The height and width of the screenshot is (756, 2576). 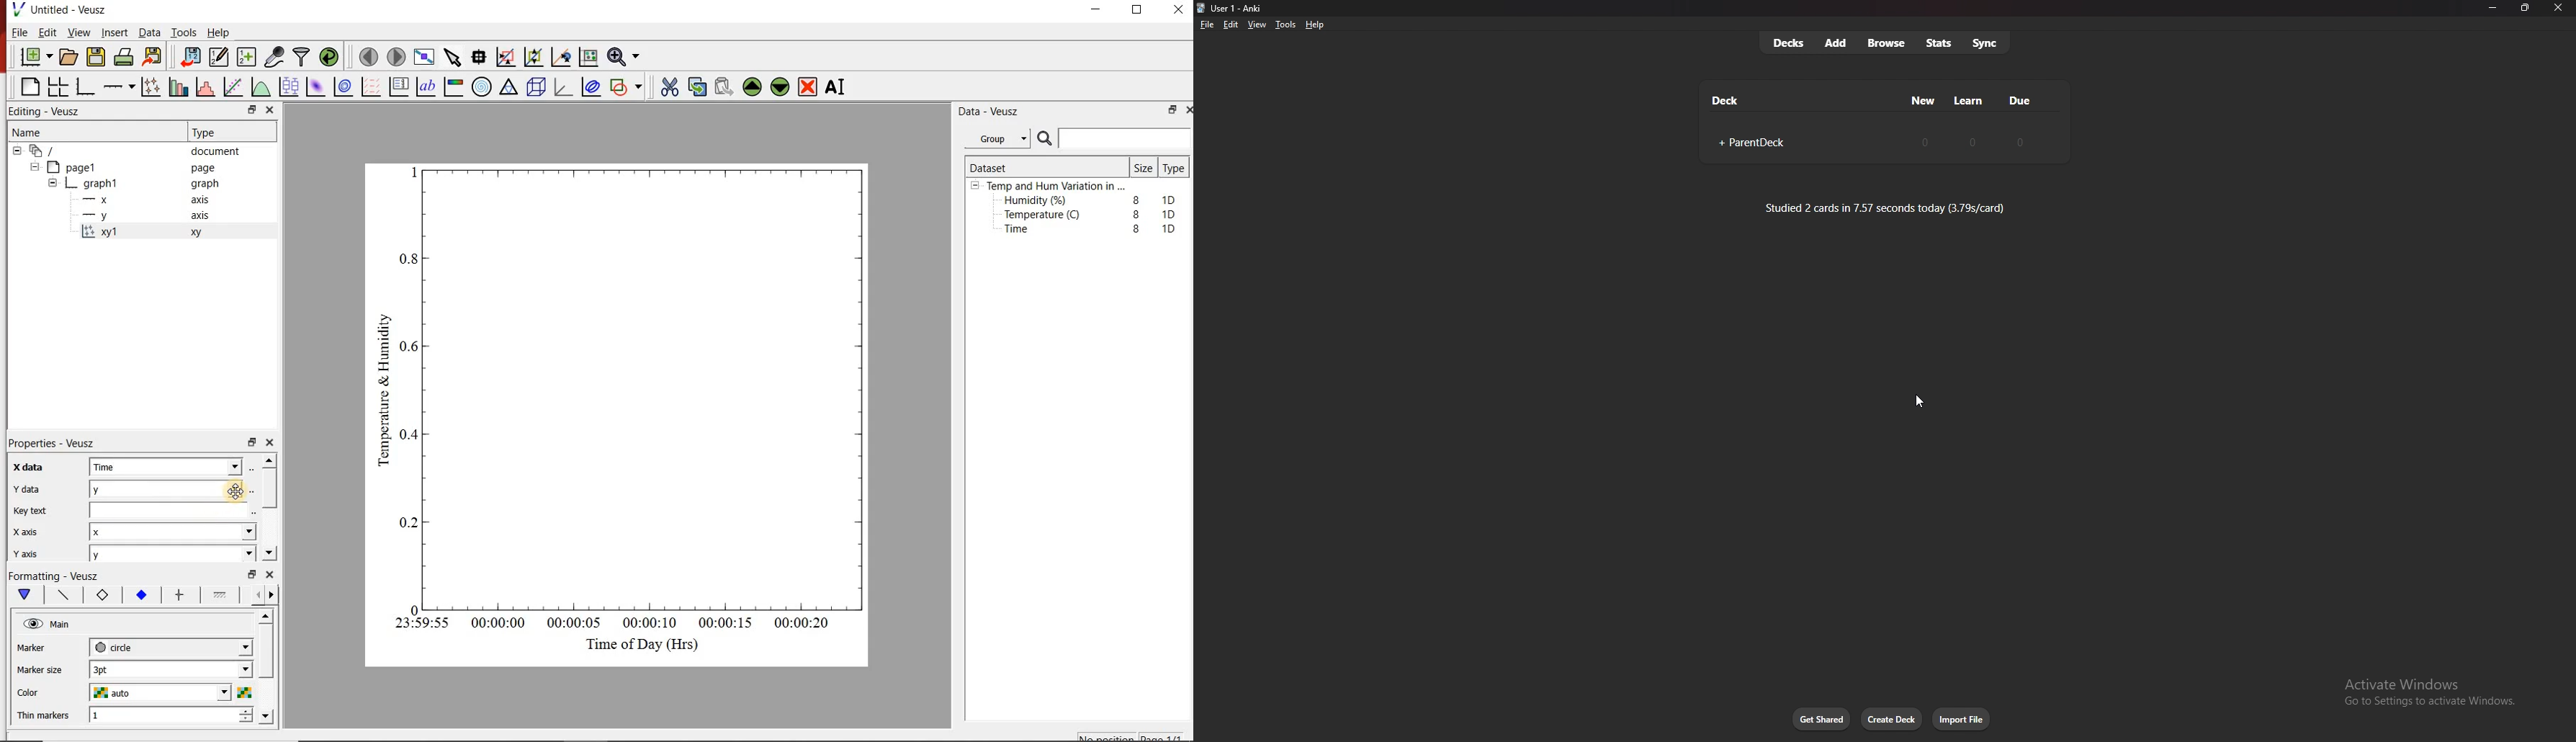 I want to click on edit, so click(x=1229, y=25).